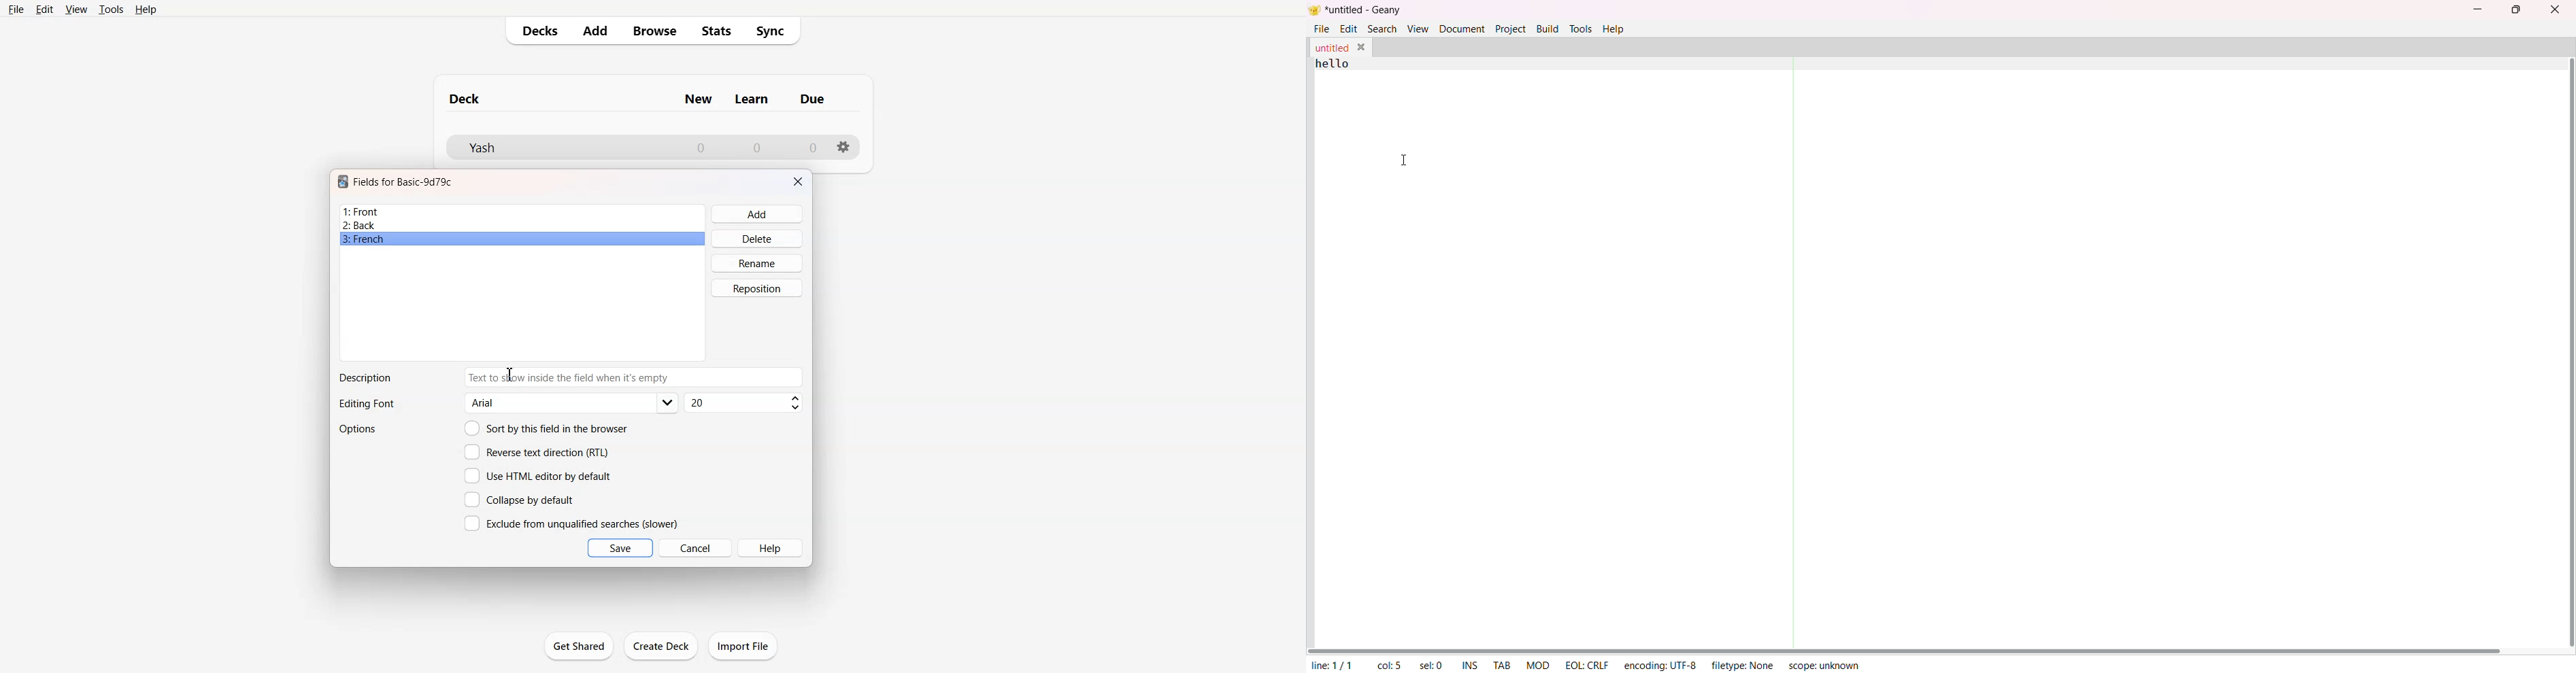 This screenshot has height=700, width=2576. I want to click on Column name, so click(812, 99).